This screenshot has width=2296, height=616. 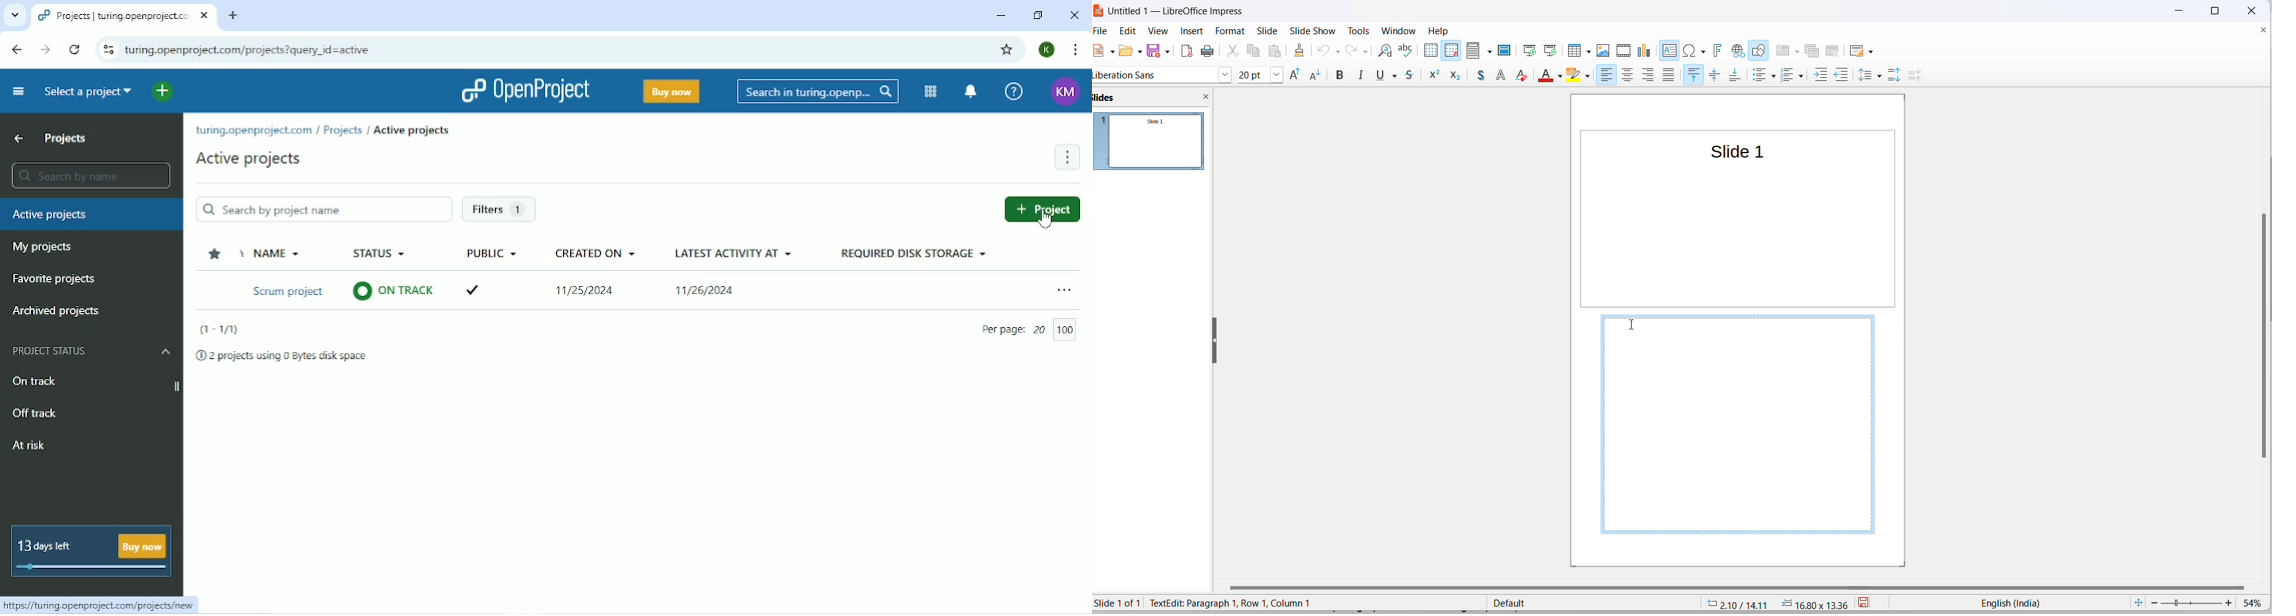 What do you see at coordinates (2230, 604) in the screenshot?
I see `increase zoom` at bounding box center [2230, 604].